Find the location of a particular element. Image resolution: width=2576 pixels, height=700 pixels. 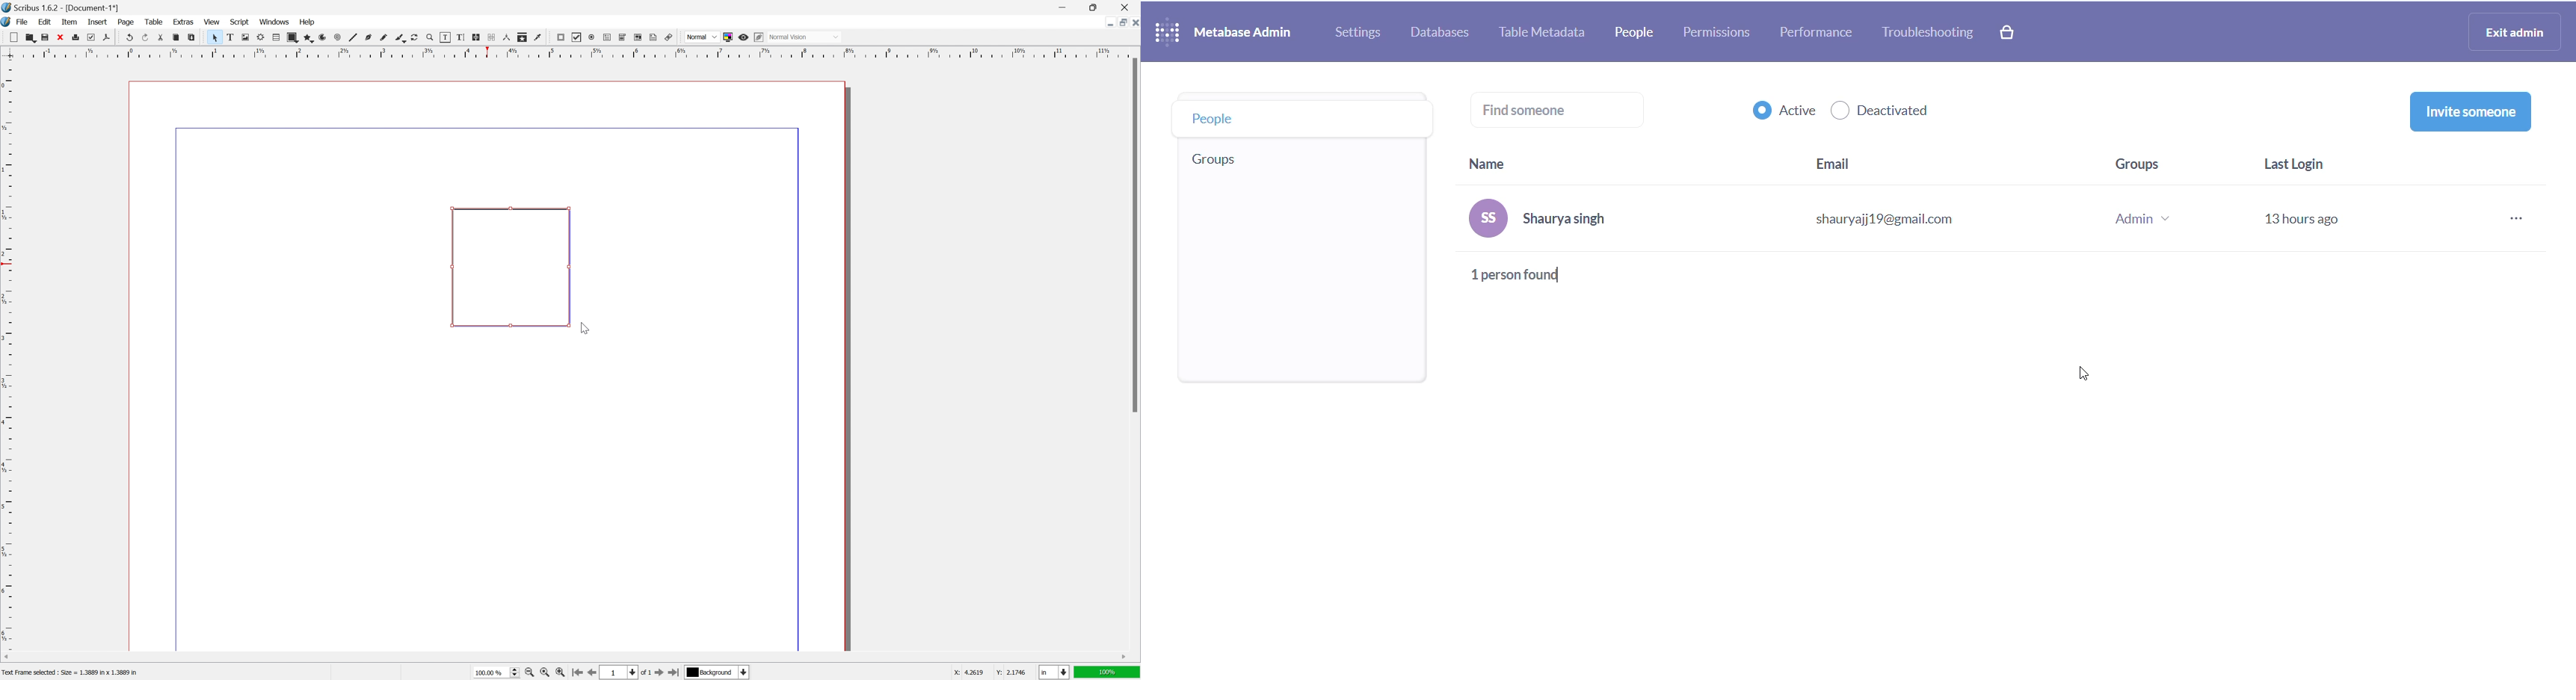

item is located at coordinates (69, 21).